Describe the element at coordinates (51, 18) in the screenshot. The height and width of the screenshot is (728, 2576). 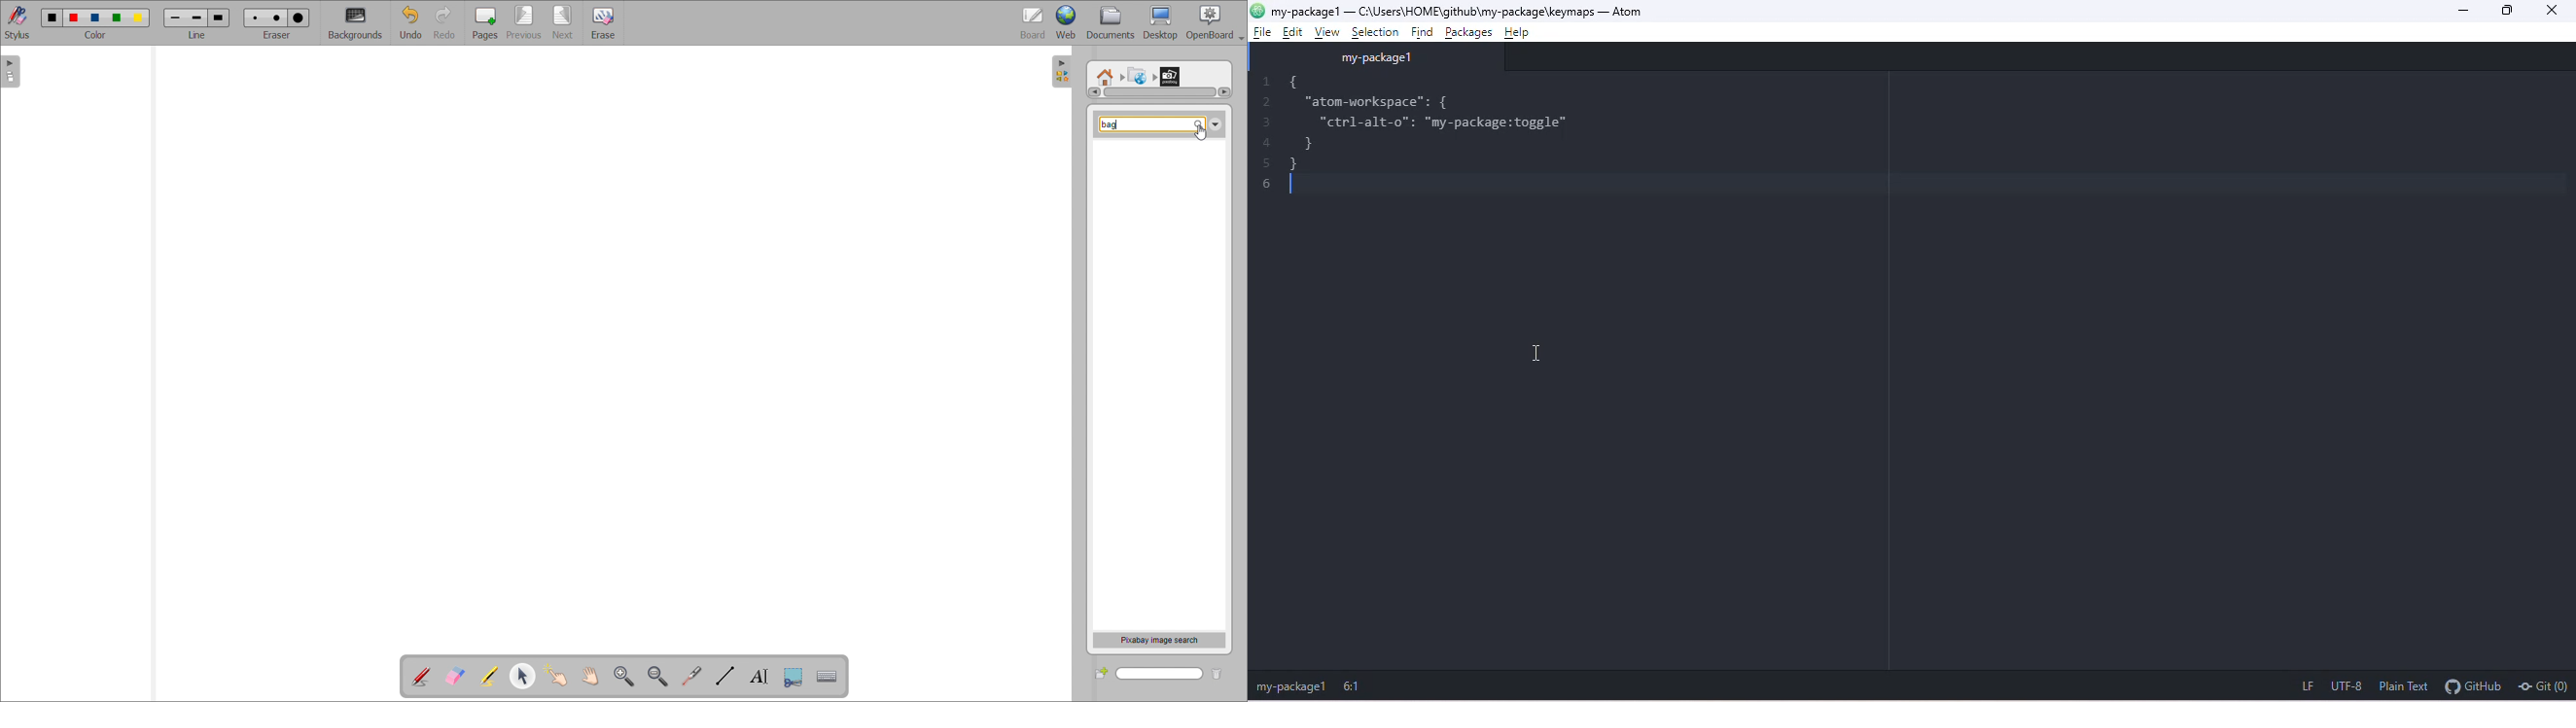
I see `Color 1` at that location.